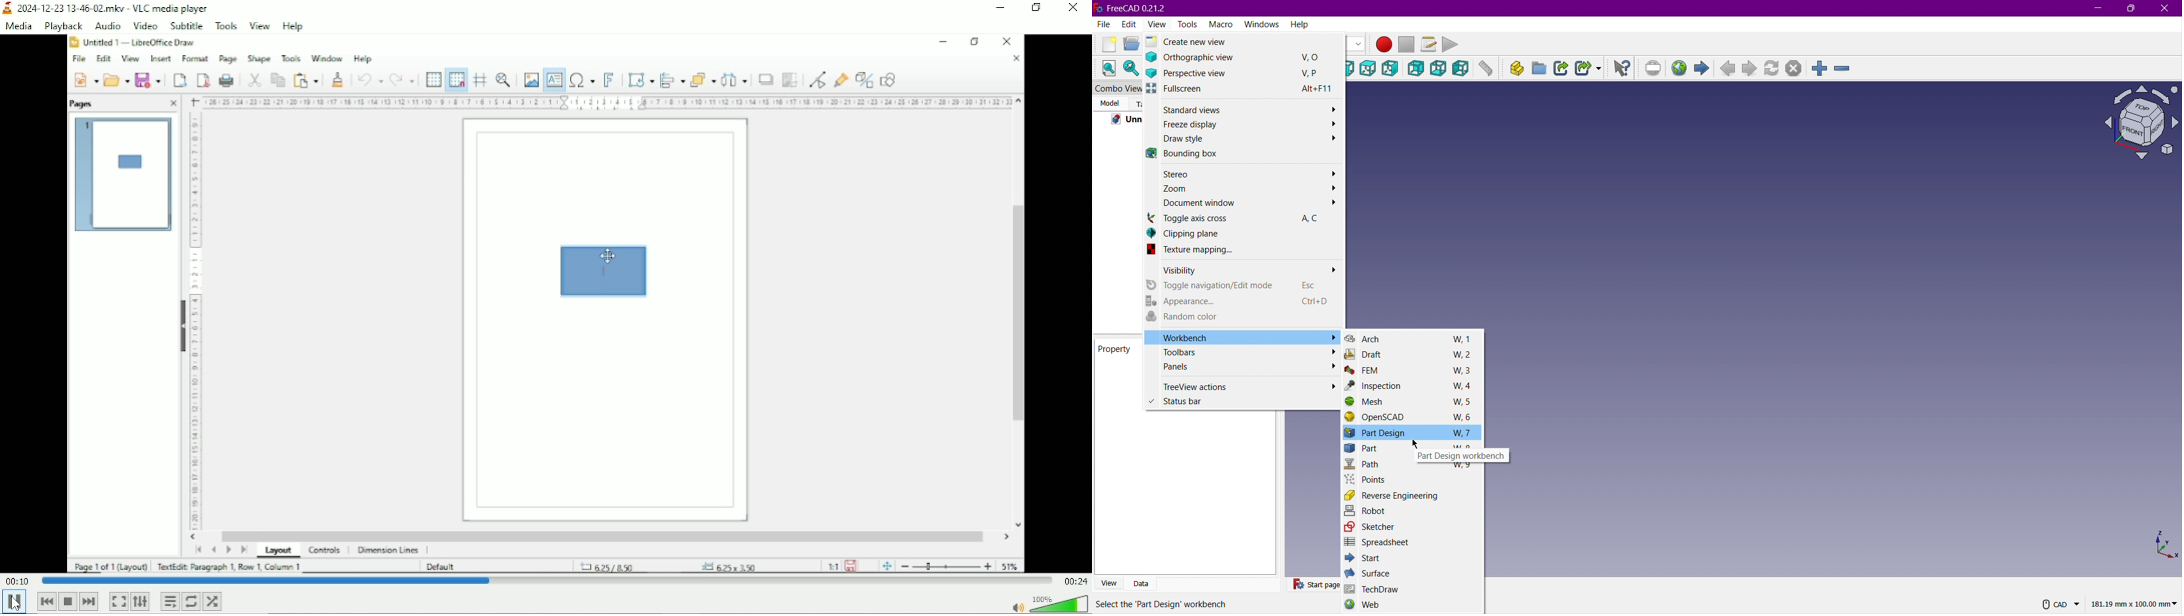  What do you see at coordinates (16, 604) in the screenshot?
I see `cursor` at bounding box center [16, 604].